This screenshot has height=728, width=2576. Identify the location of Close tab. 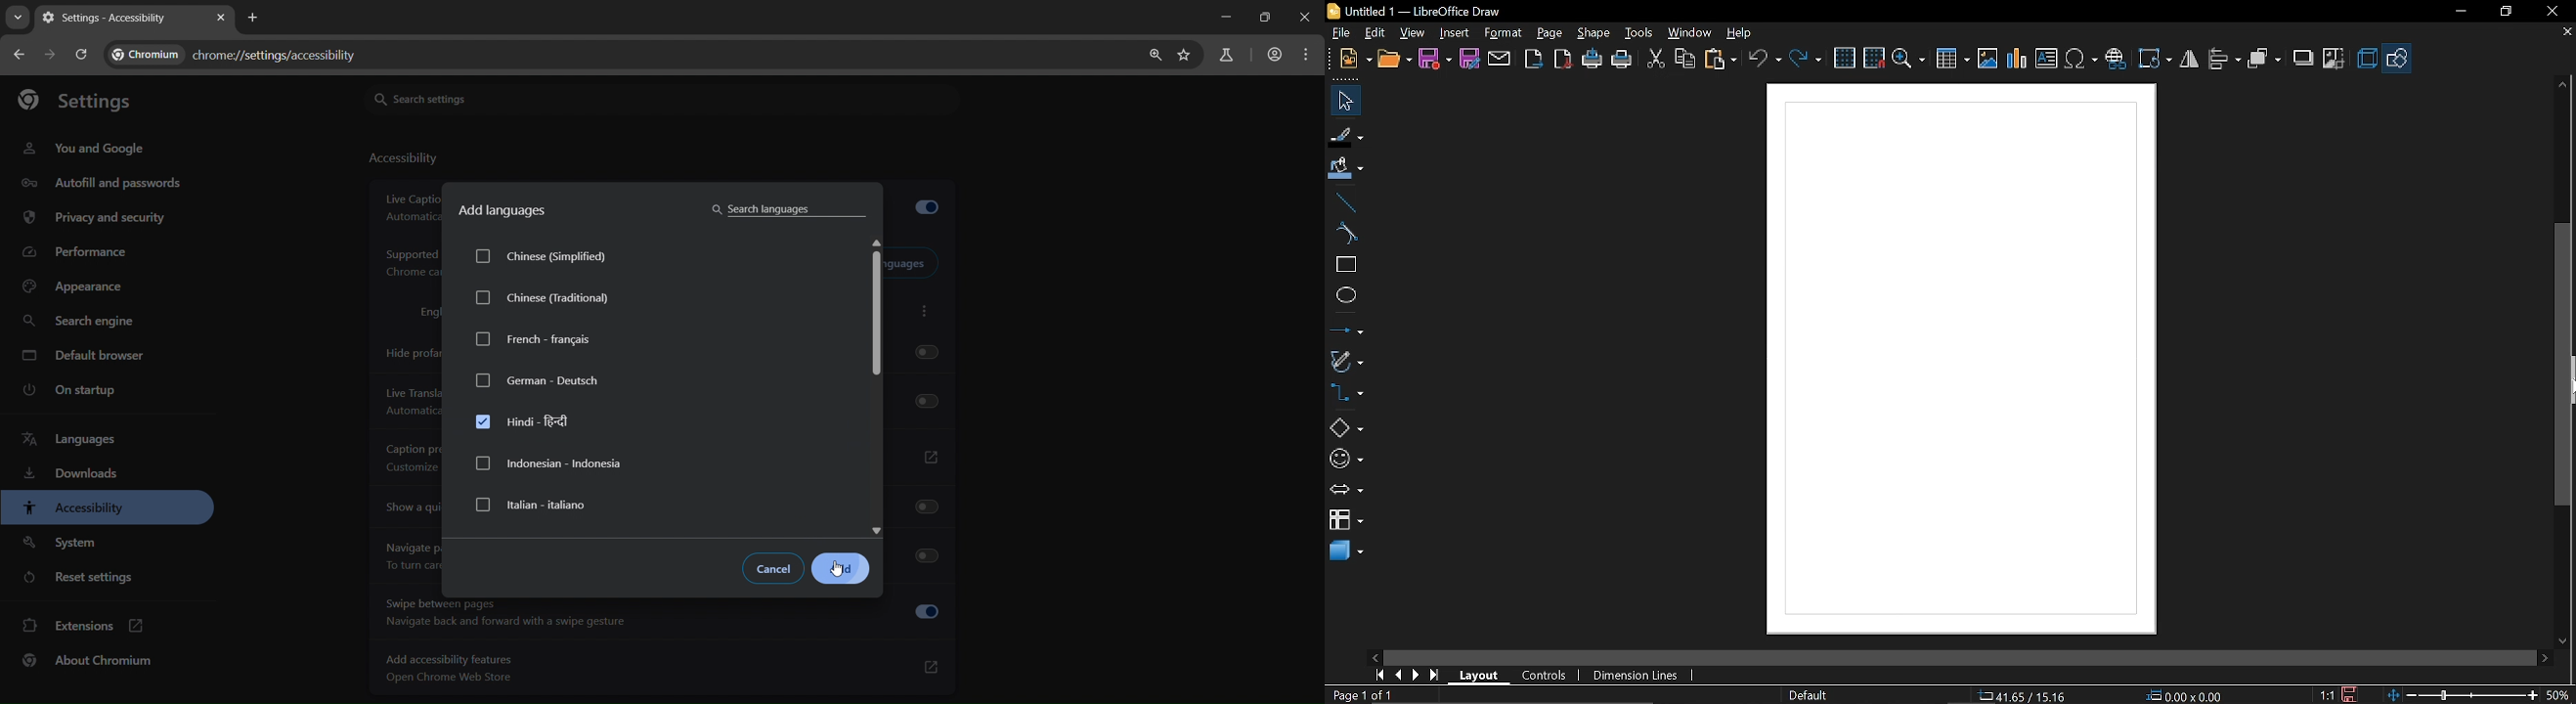
(2565, 30).